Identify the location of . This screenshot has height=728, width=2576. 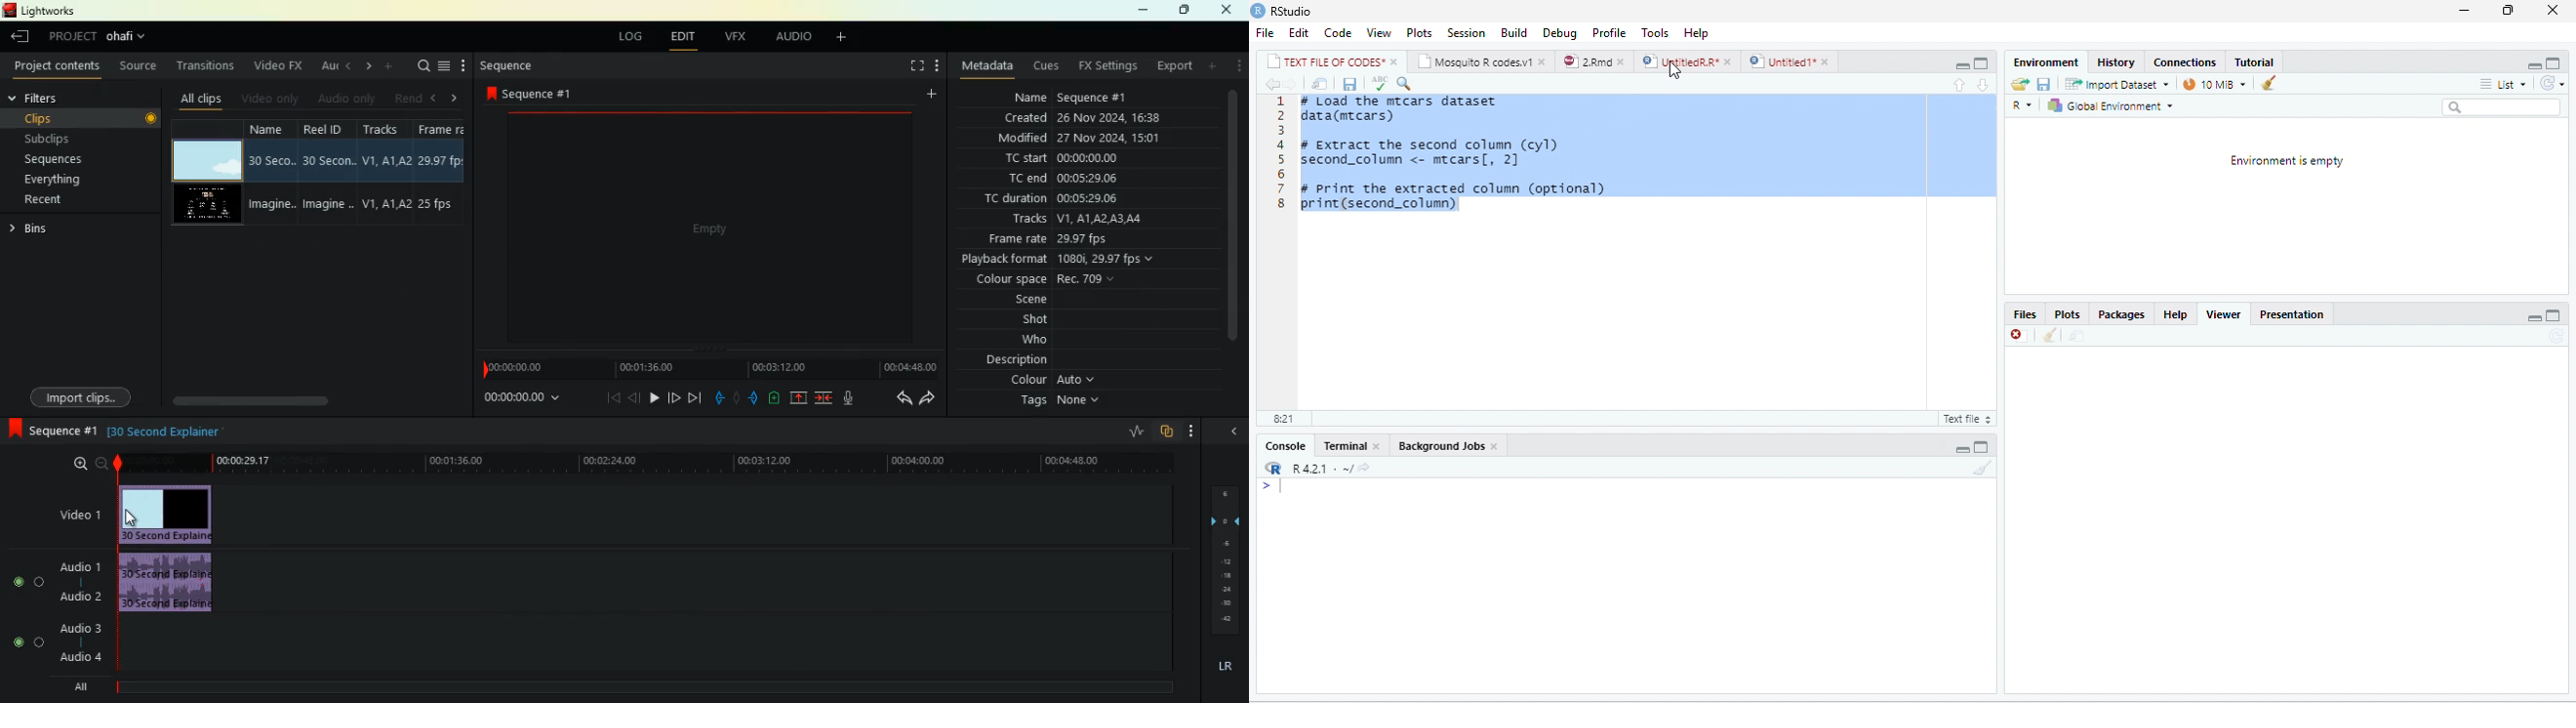
(1510, 31).